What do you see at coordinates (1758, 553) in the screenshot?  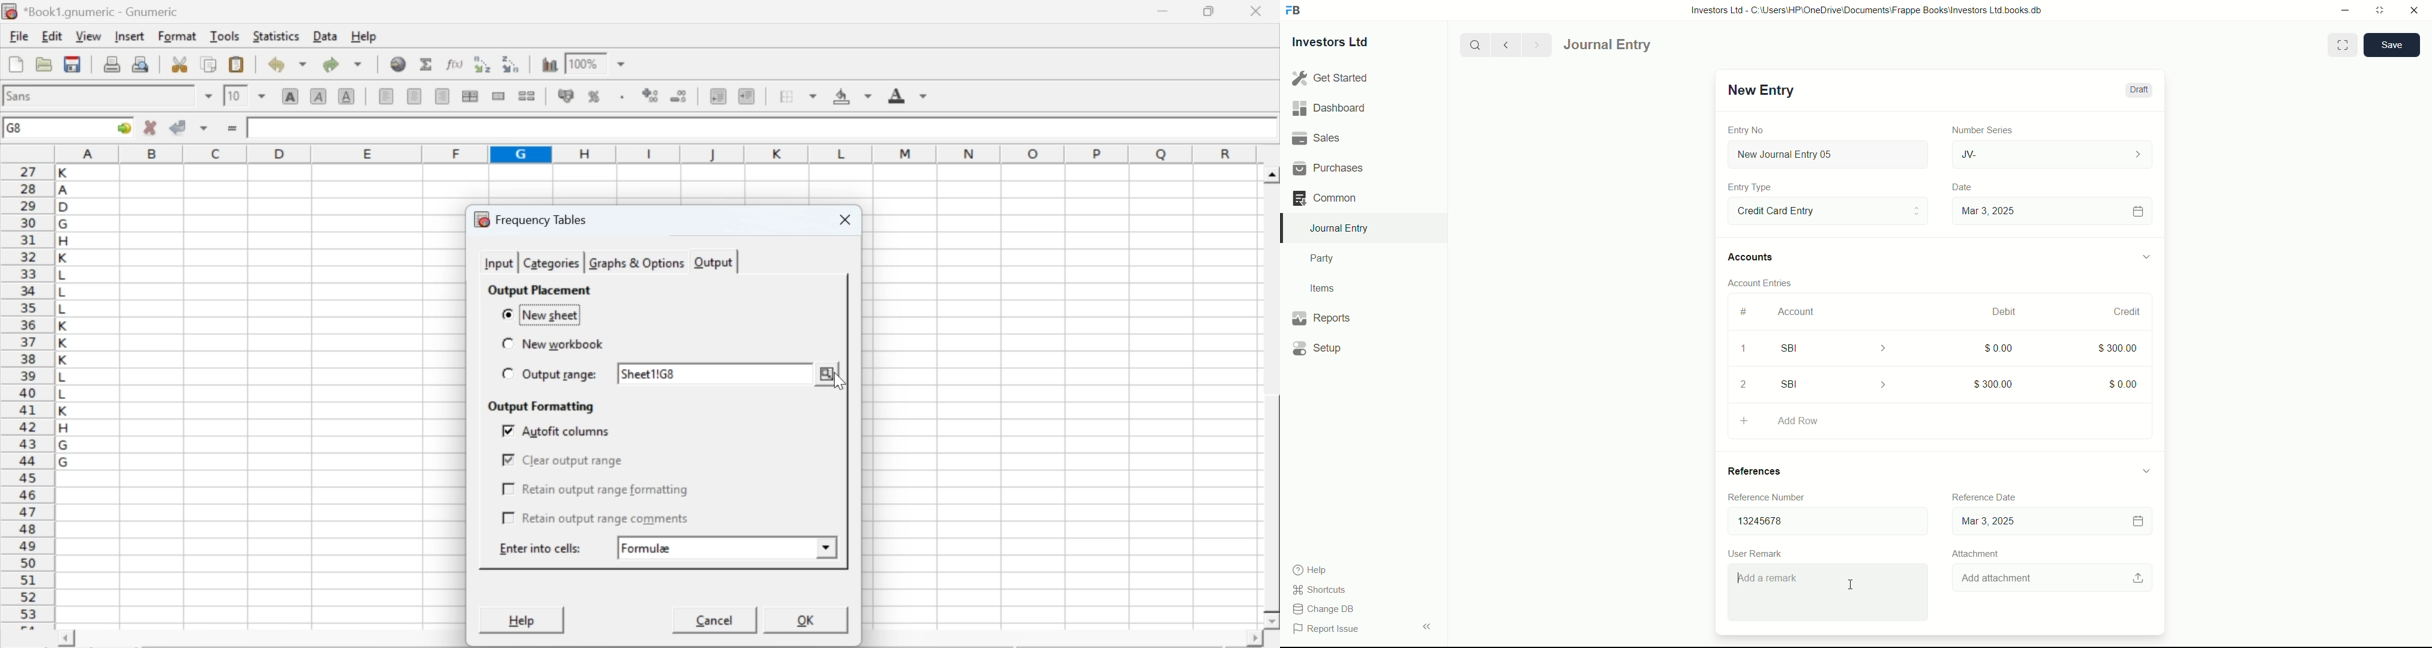 I see `User Remark` at bounding box center [1758, 553].